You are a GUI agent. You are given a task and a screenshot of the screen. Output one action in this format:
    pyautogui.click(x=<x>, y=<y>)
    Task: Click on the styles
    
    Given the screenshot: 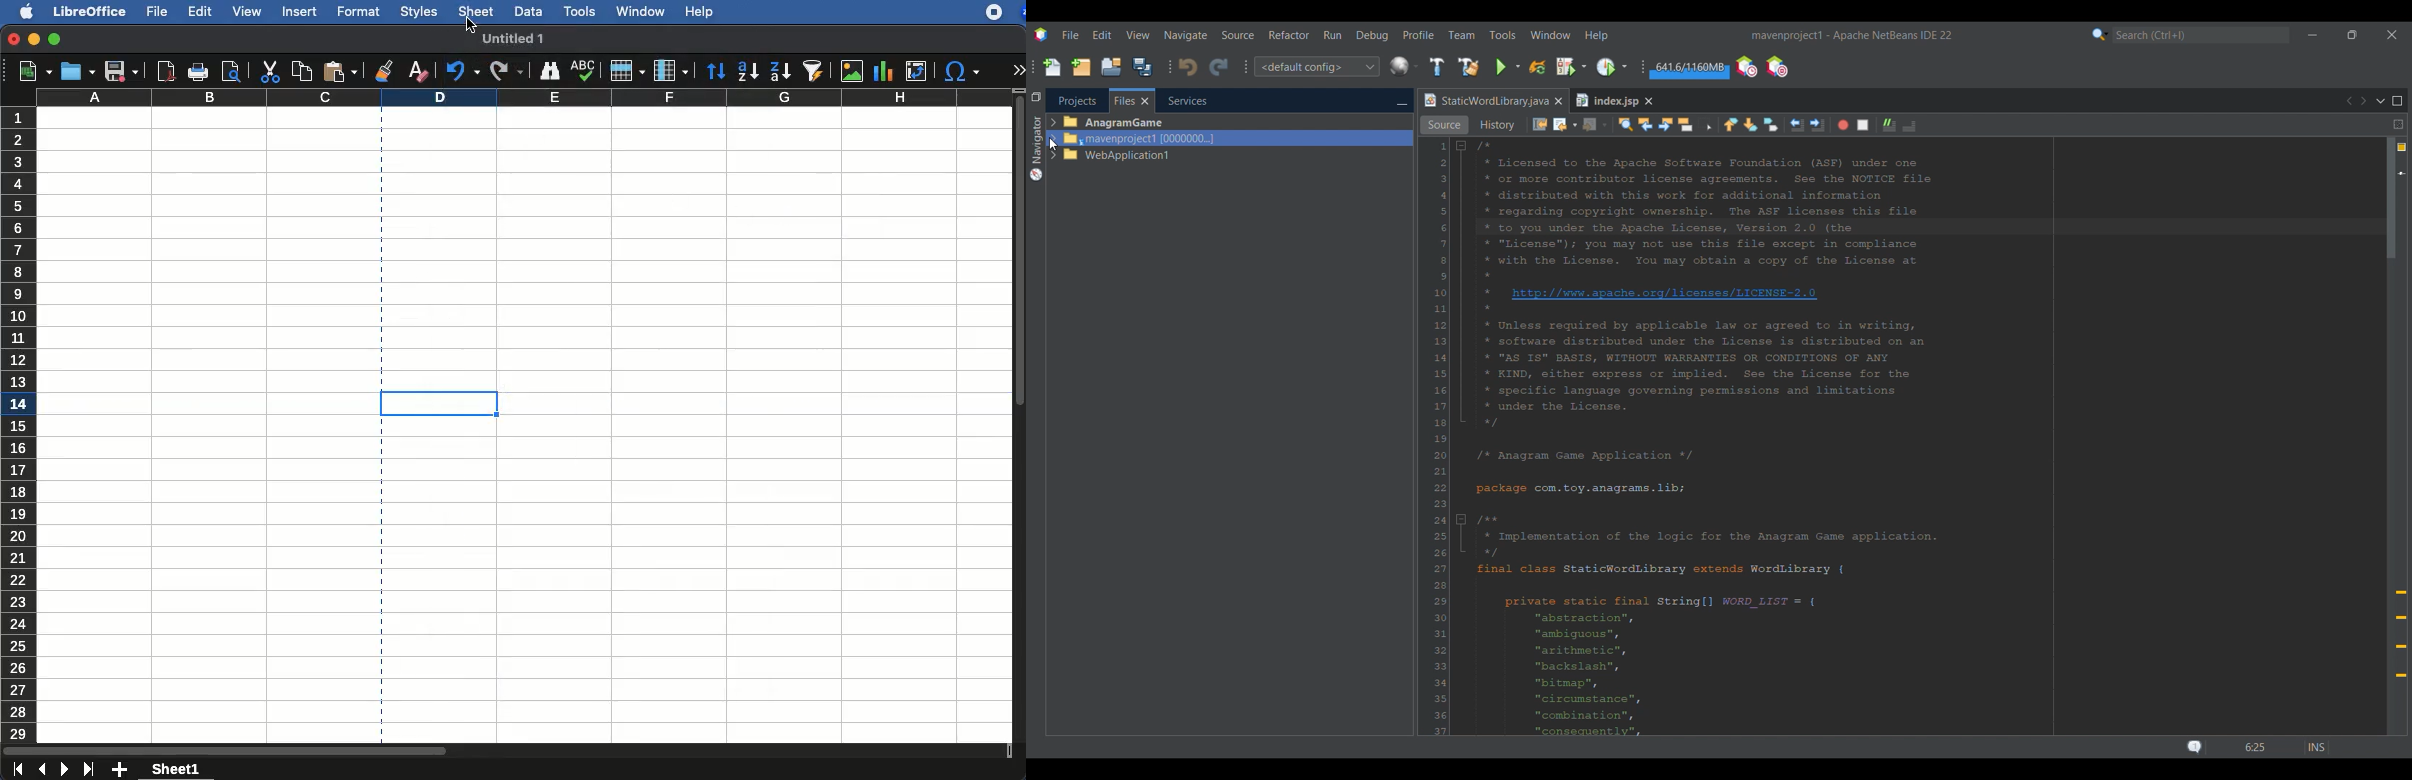 What is the action you would take?
    pyautogui.click(x=420, y=11)
    